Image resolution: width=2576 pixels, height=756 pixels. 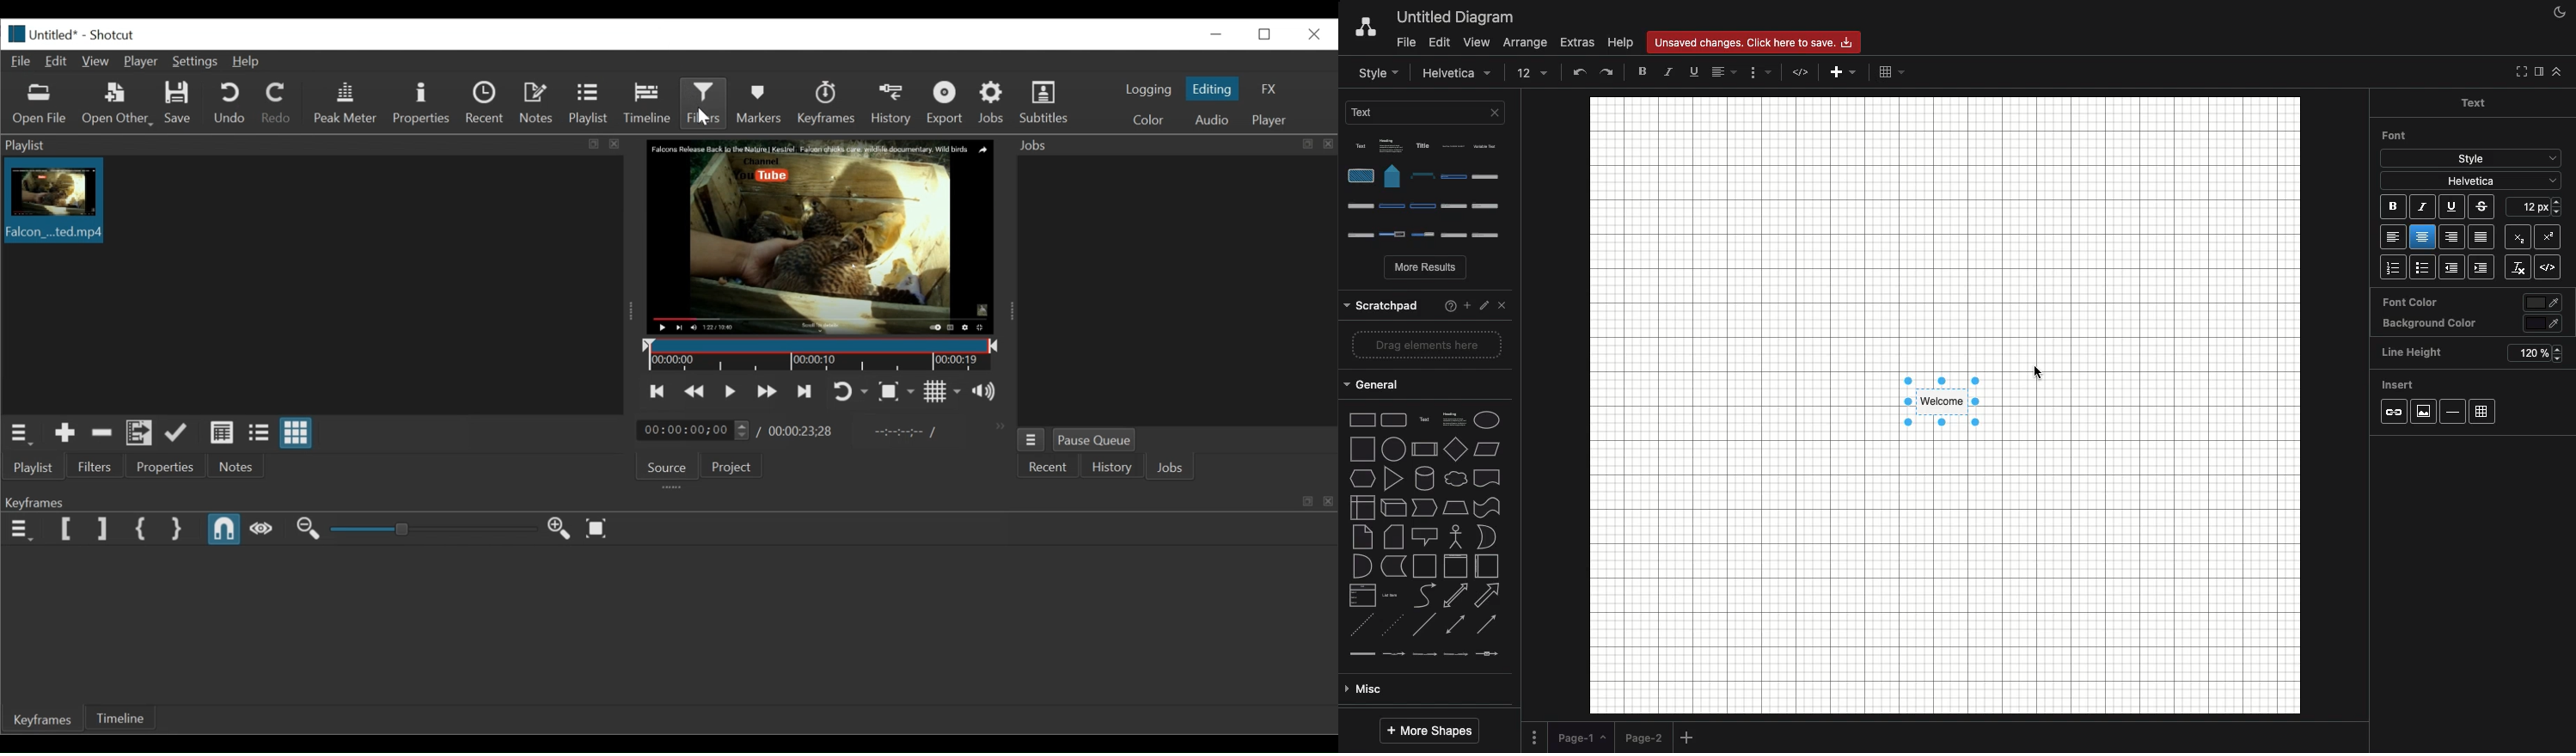 I want to click on File Name, so click(x=40, y=34).